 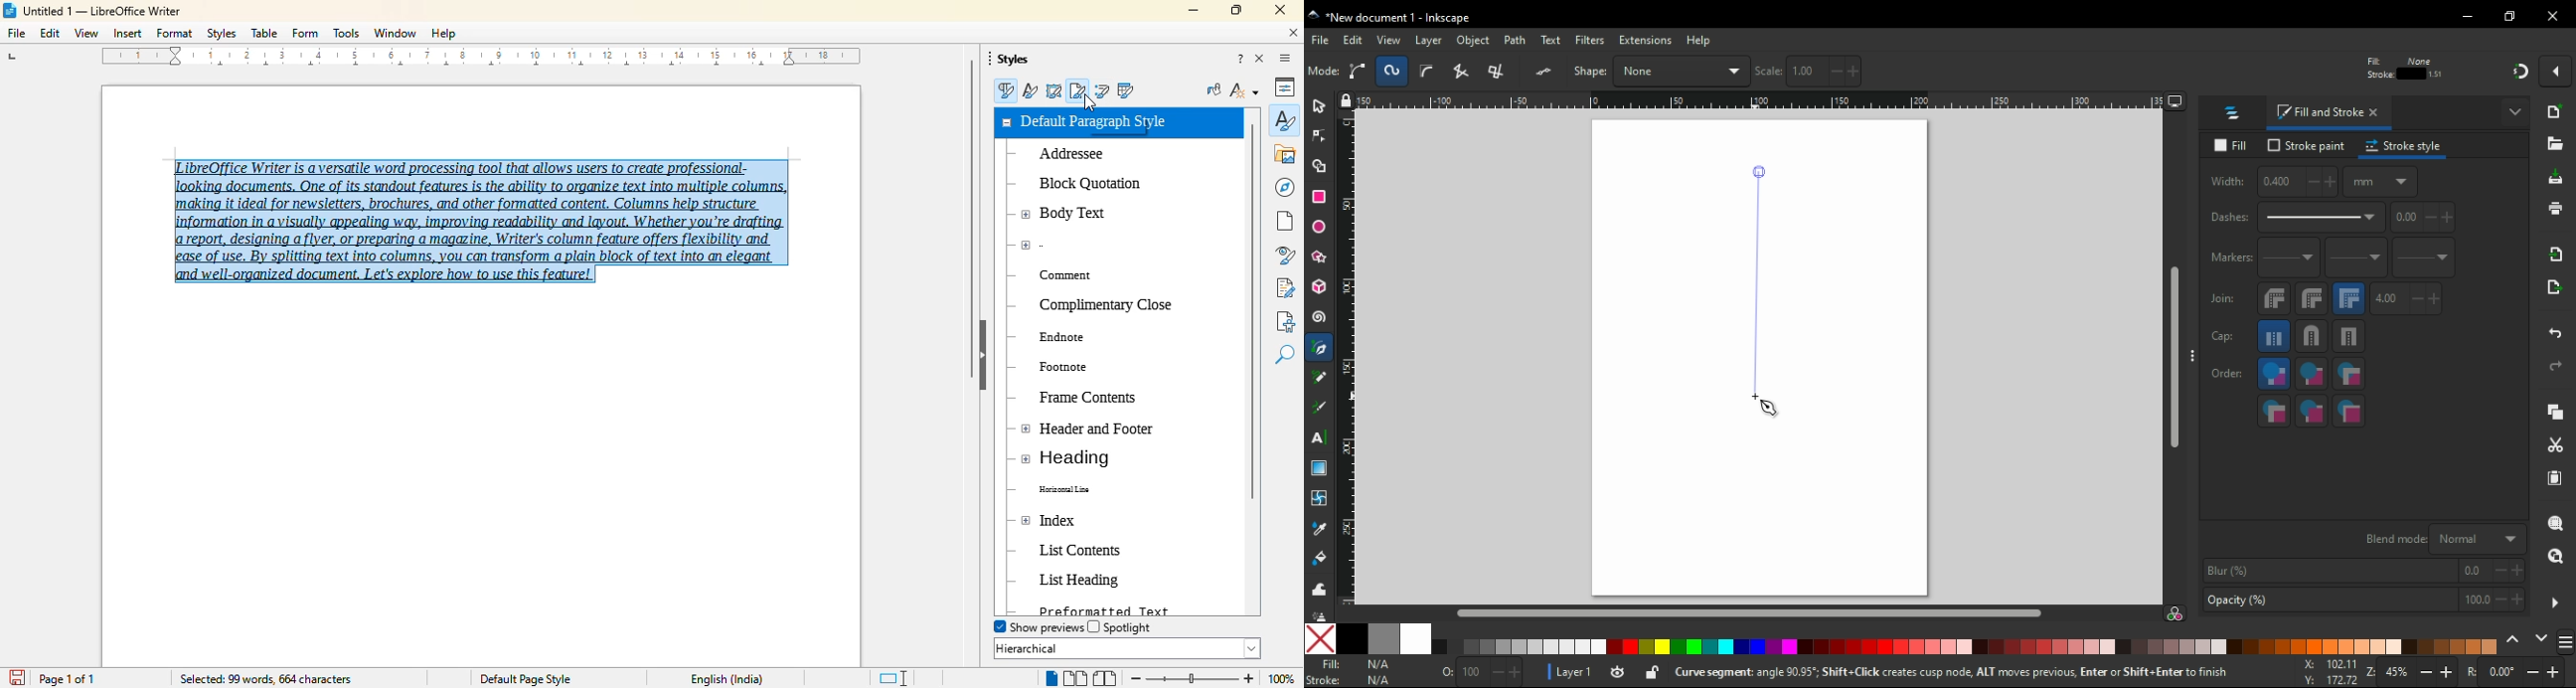 I want to click on fill,markers,strokes, so click(x=2348, y=374).